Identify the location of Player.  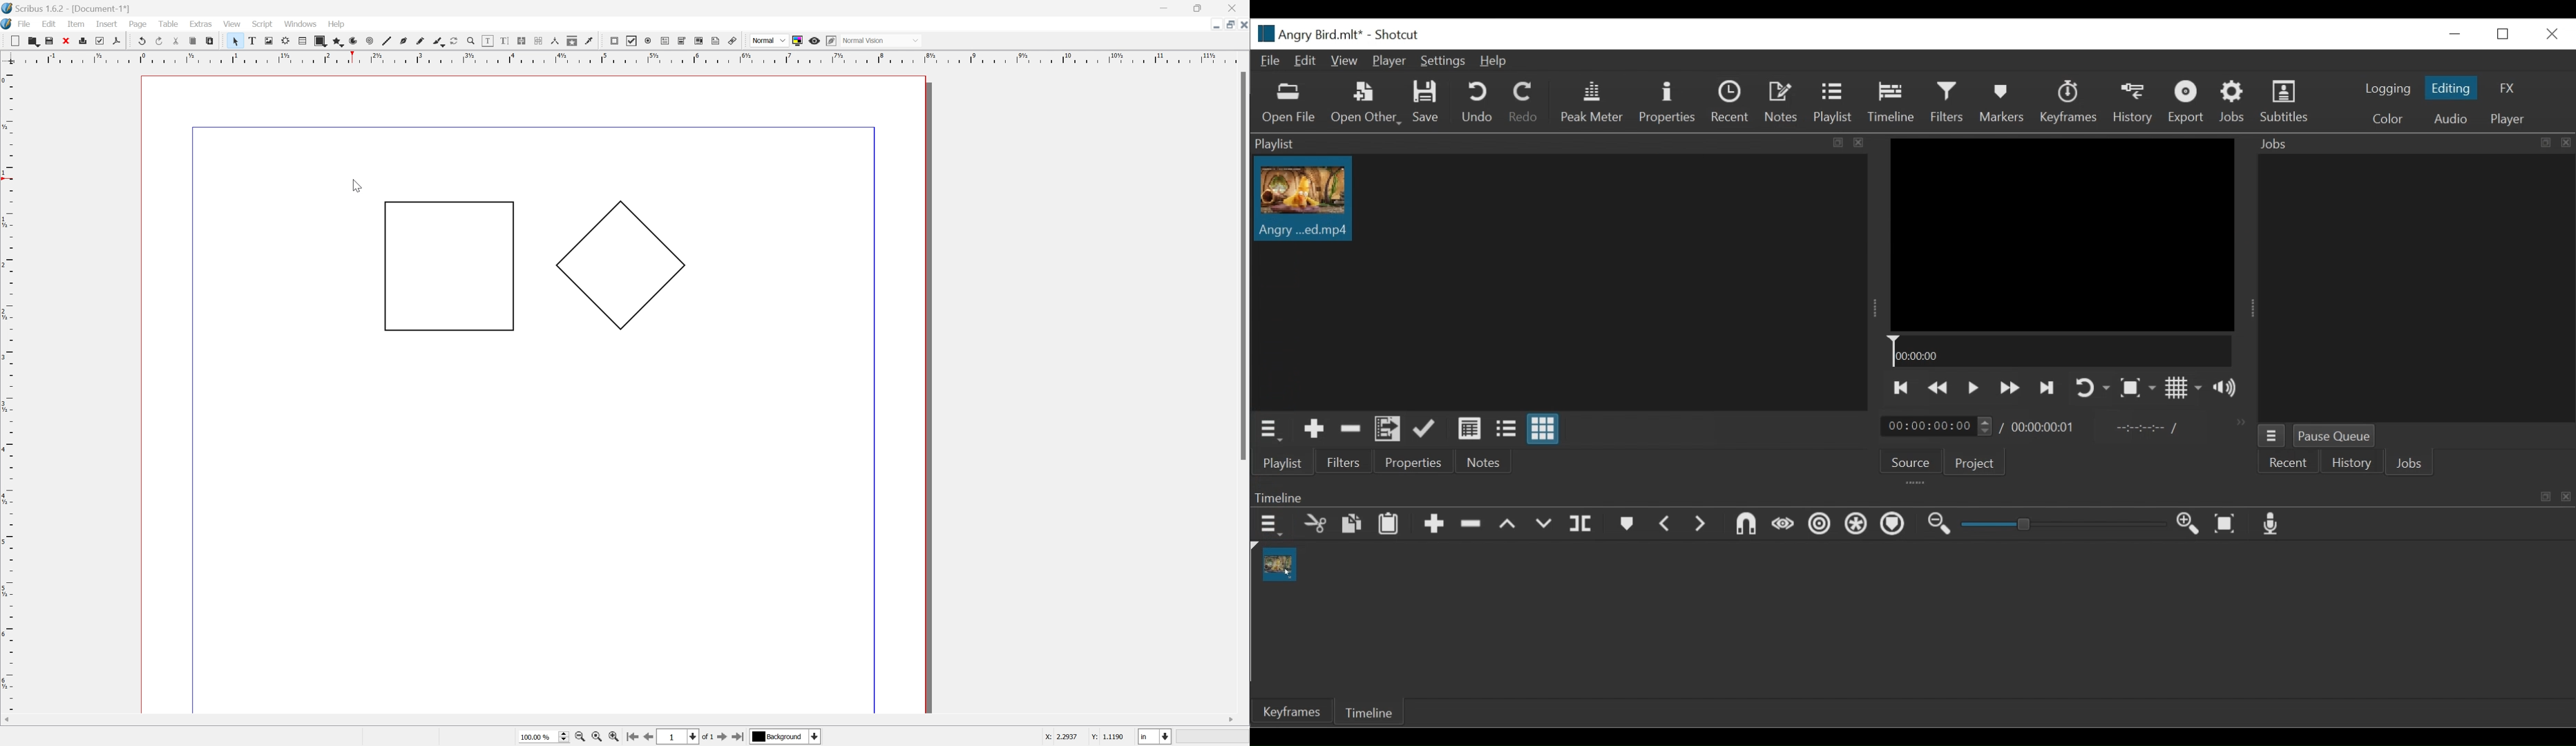
(2507, 119).